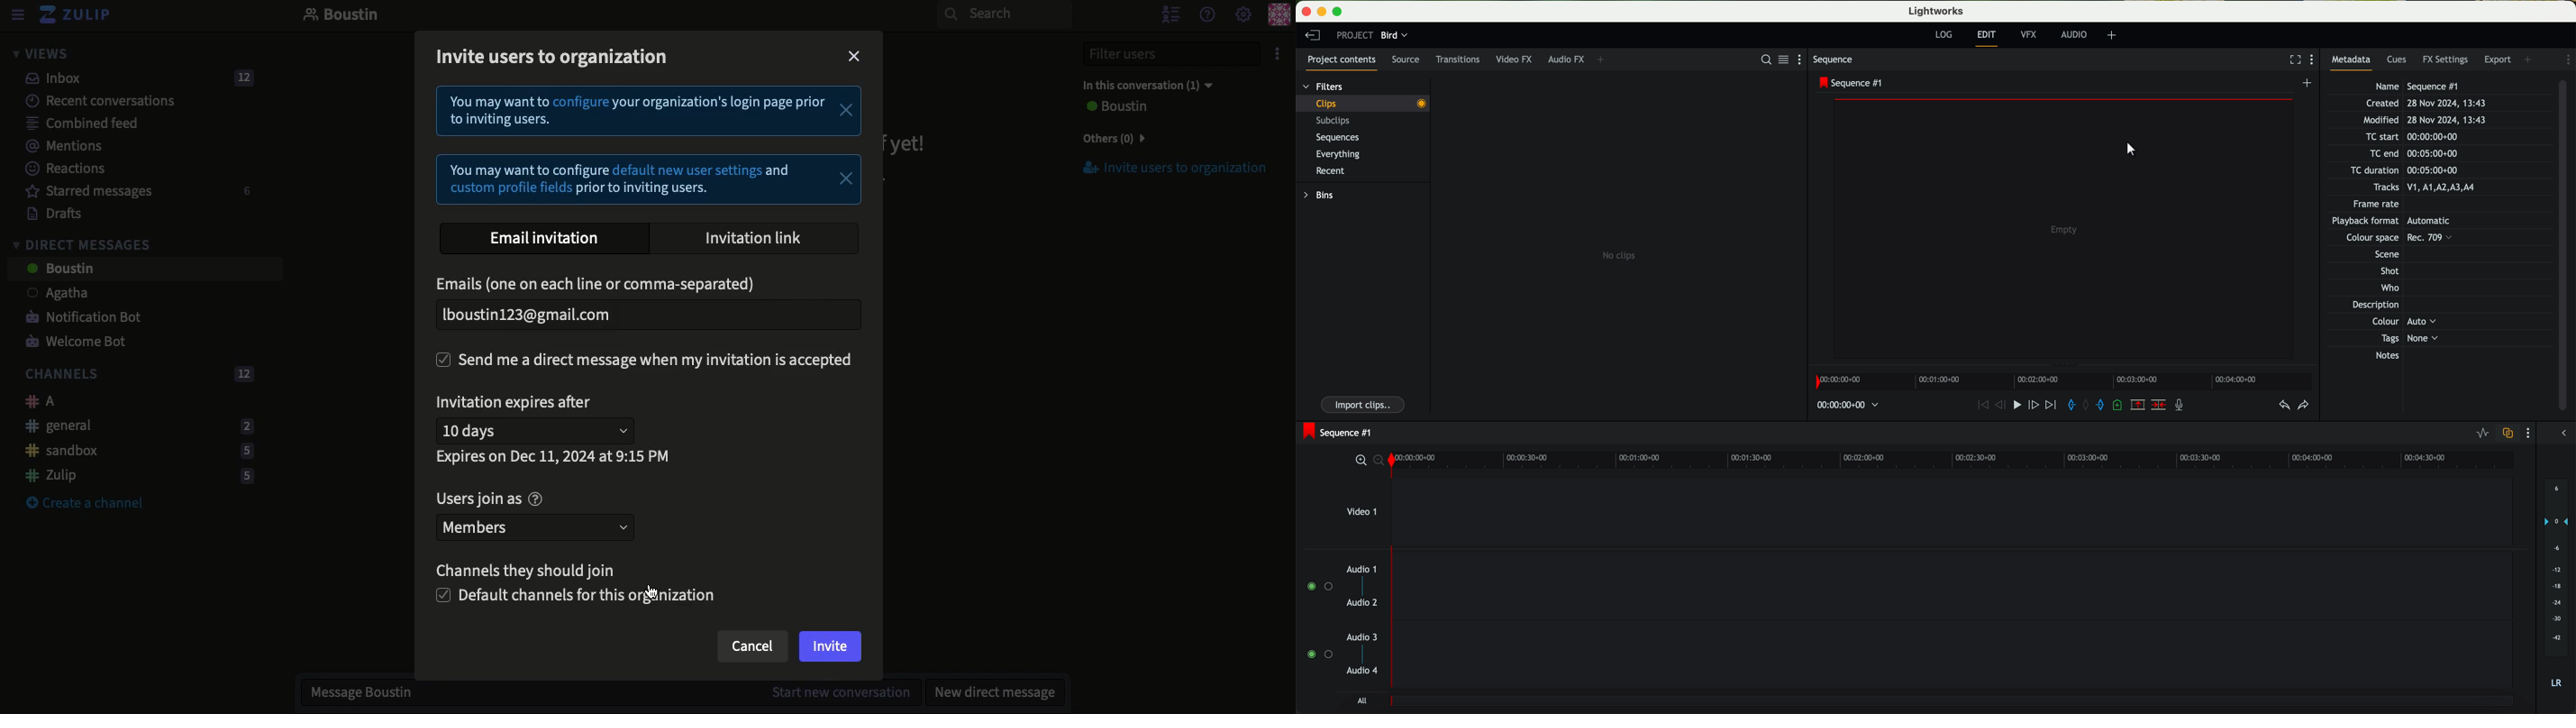 The image size is (2576, 728). I want to click on Name, so click(2453, 86).